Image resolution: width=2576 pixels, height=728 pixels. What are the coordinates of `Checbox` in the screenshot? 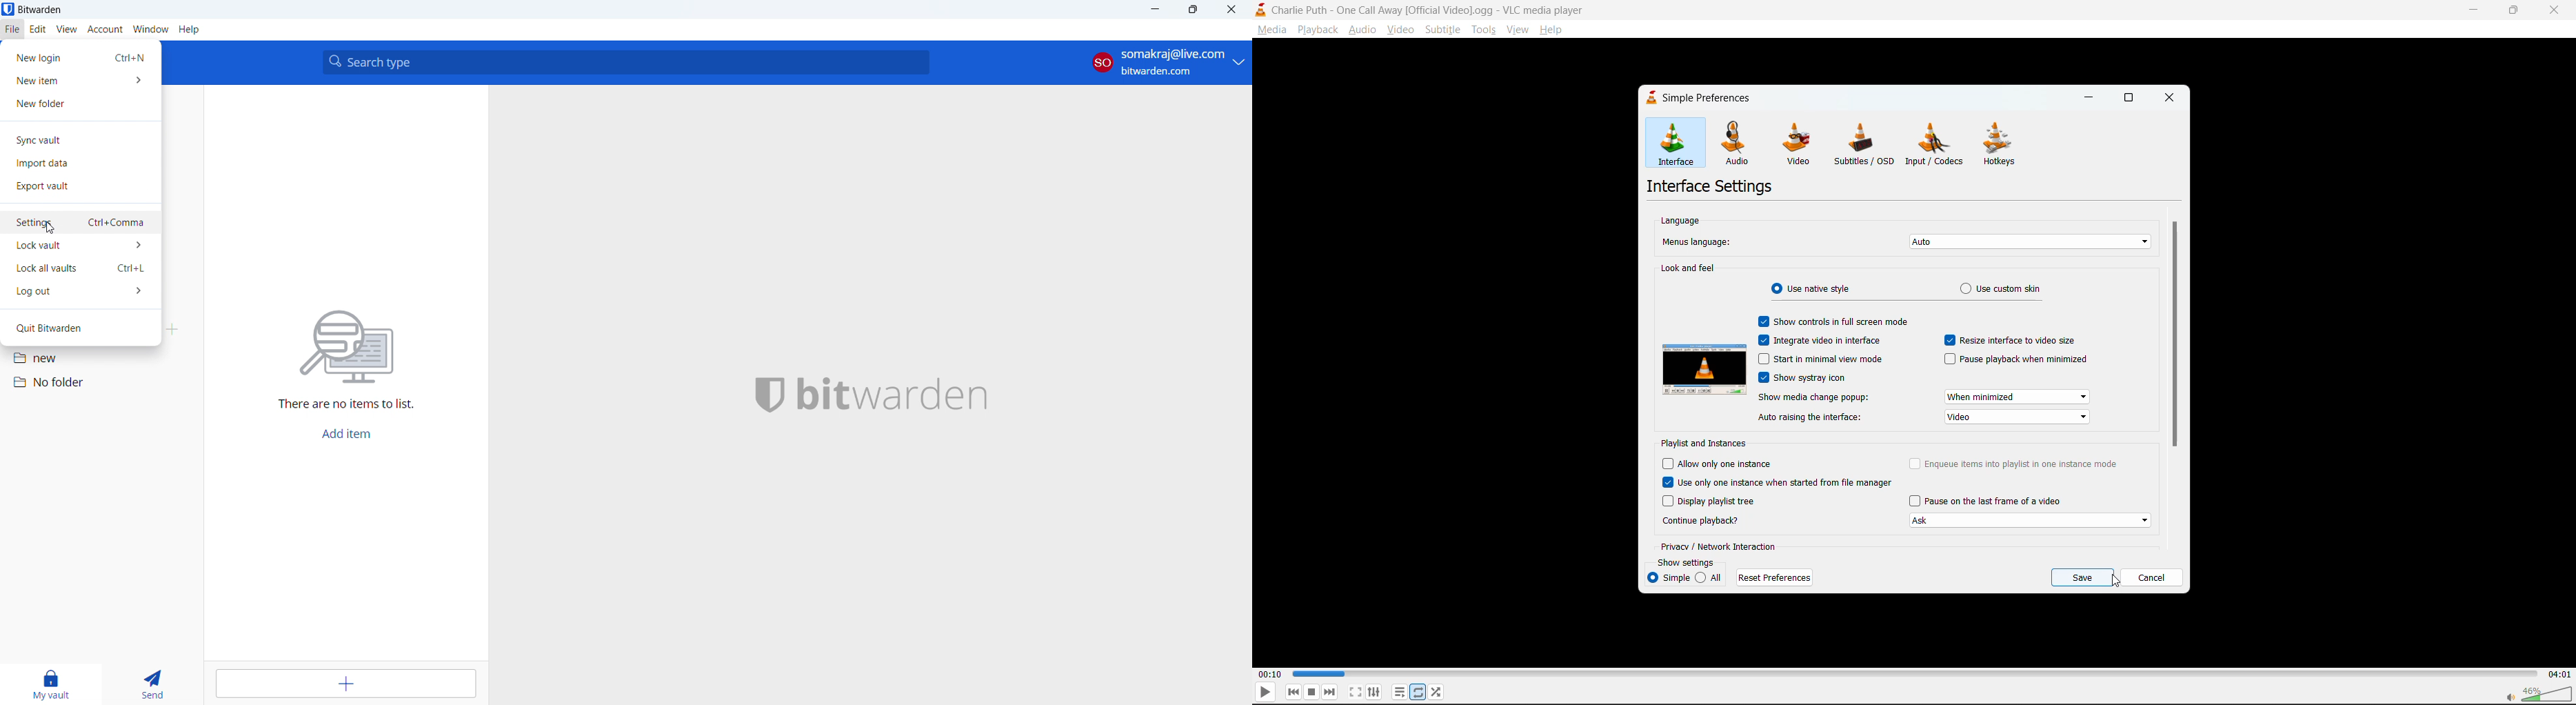 It's located at (1763, 359).